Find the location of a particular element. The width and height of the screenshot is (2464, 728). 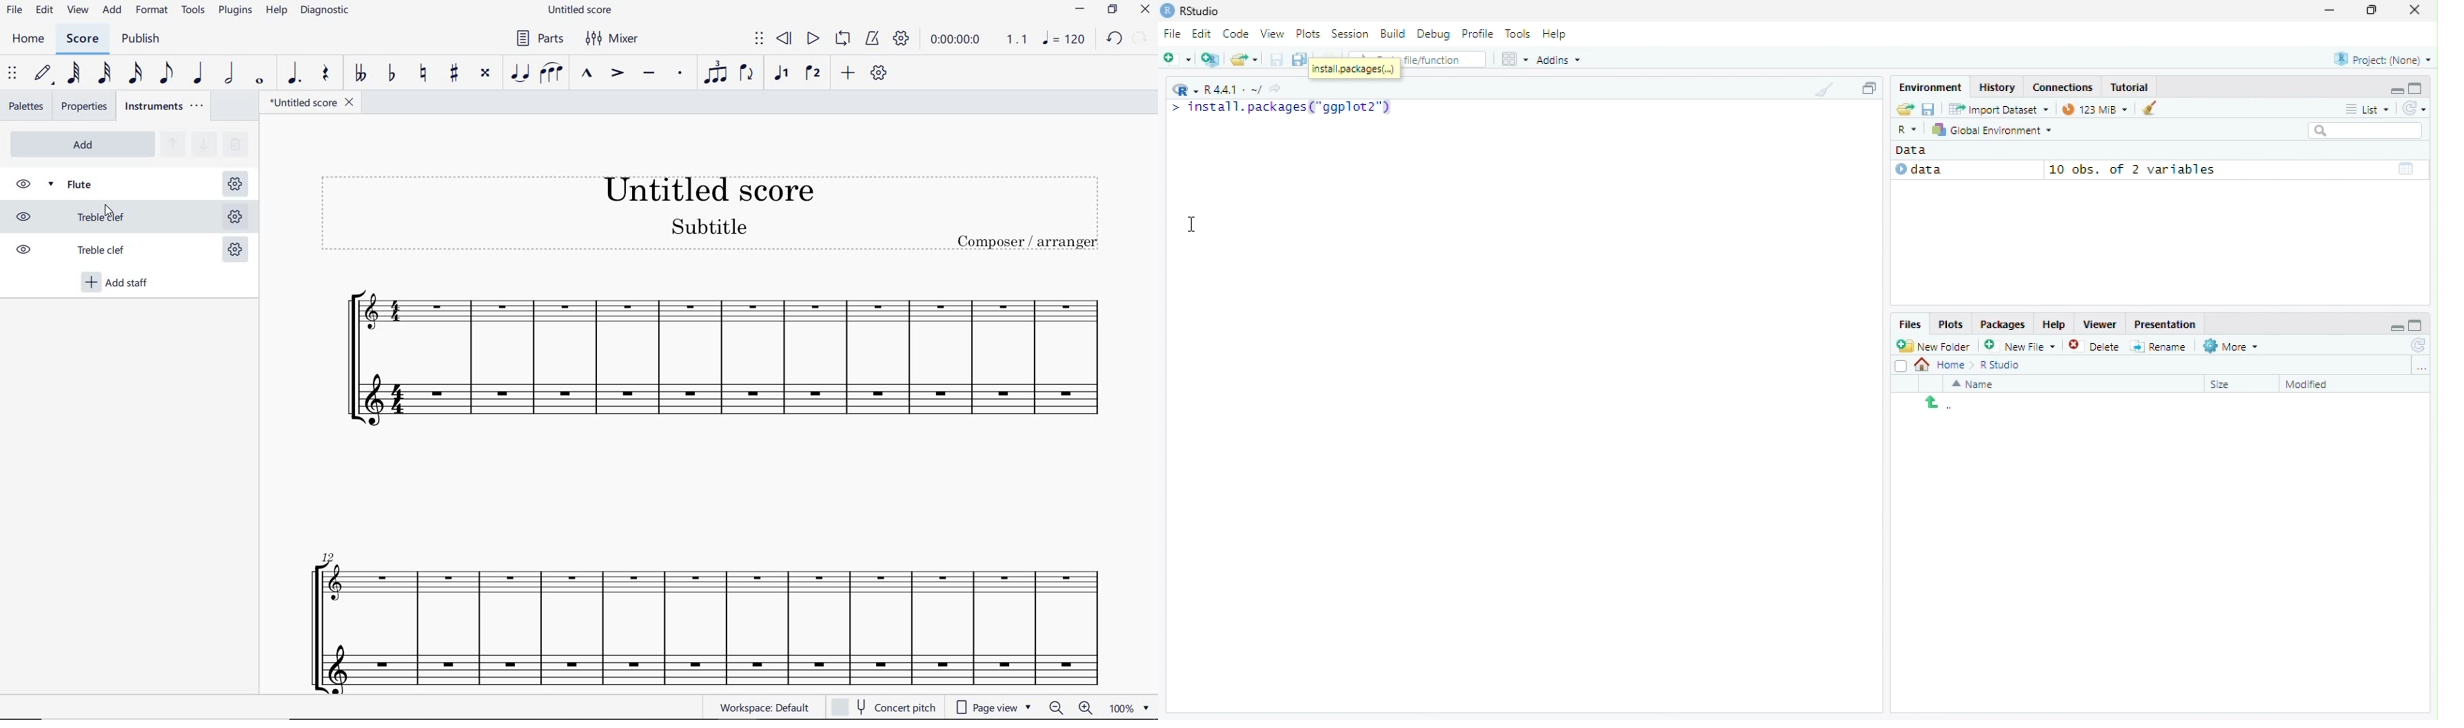

Maximize is located at coordinates (1869, 88).